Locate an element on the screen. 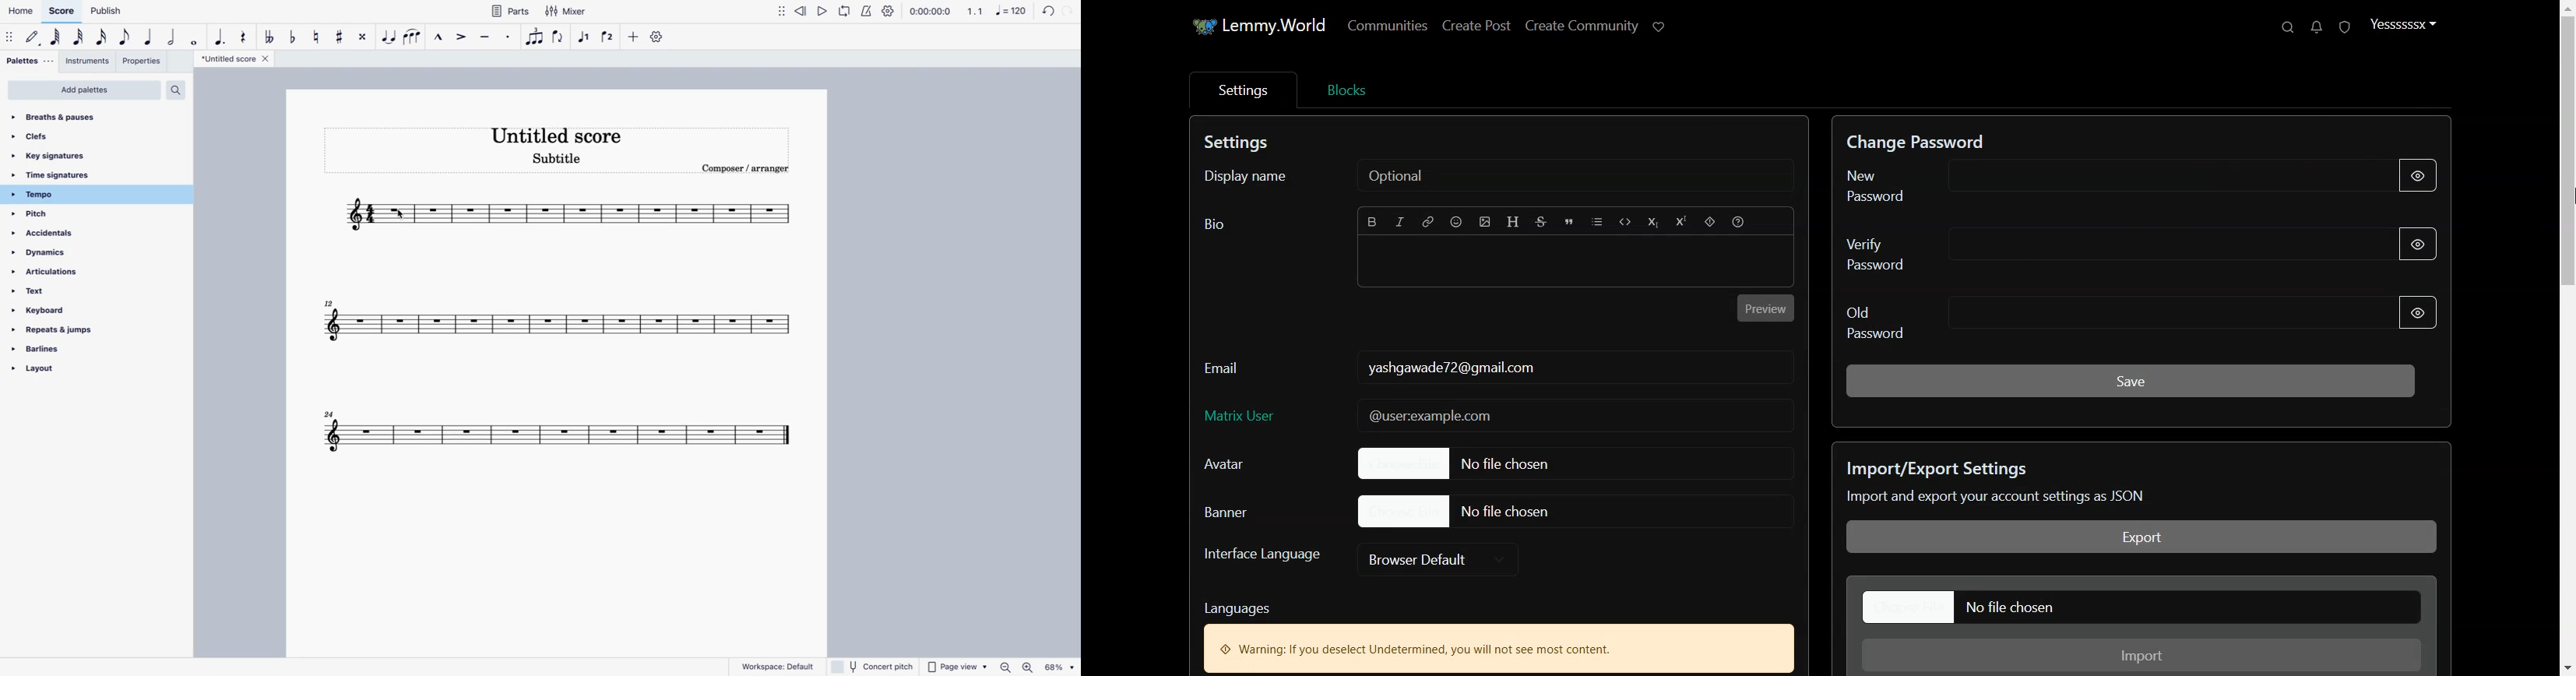 This screenshot has height=700, width=2576. settings is located at coordinates (658, 38).